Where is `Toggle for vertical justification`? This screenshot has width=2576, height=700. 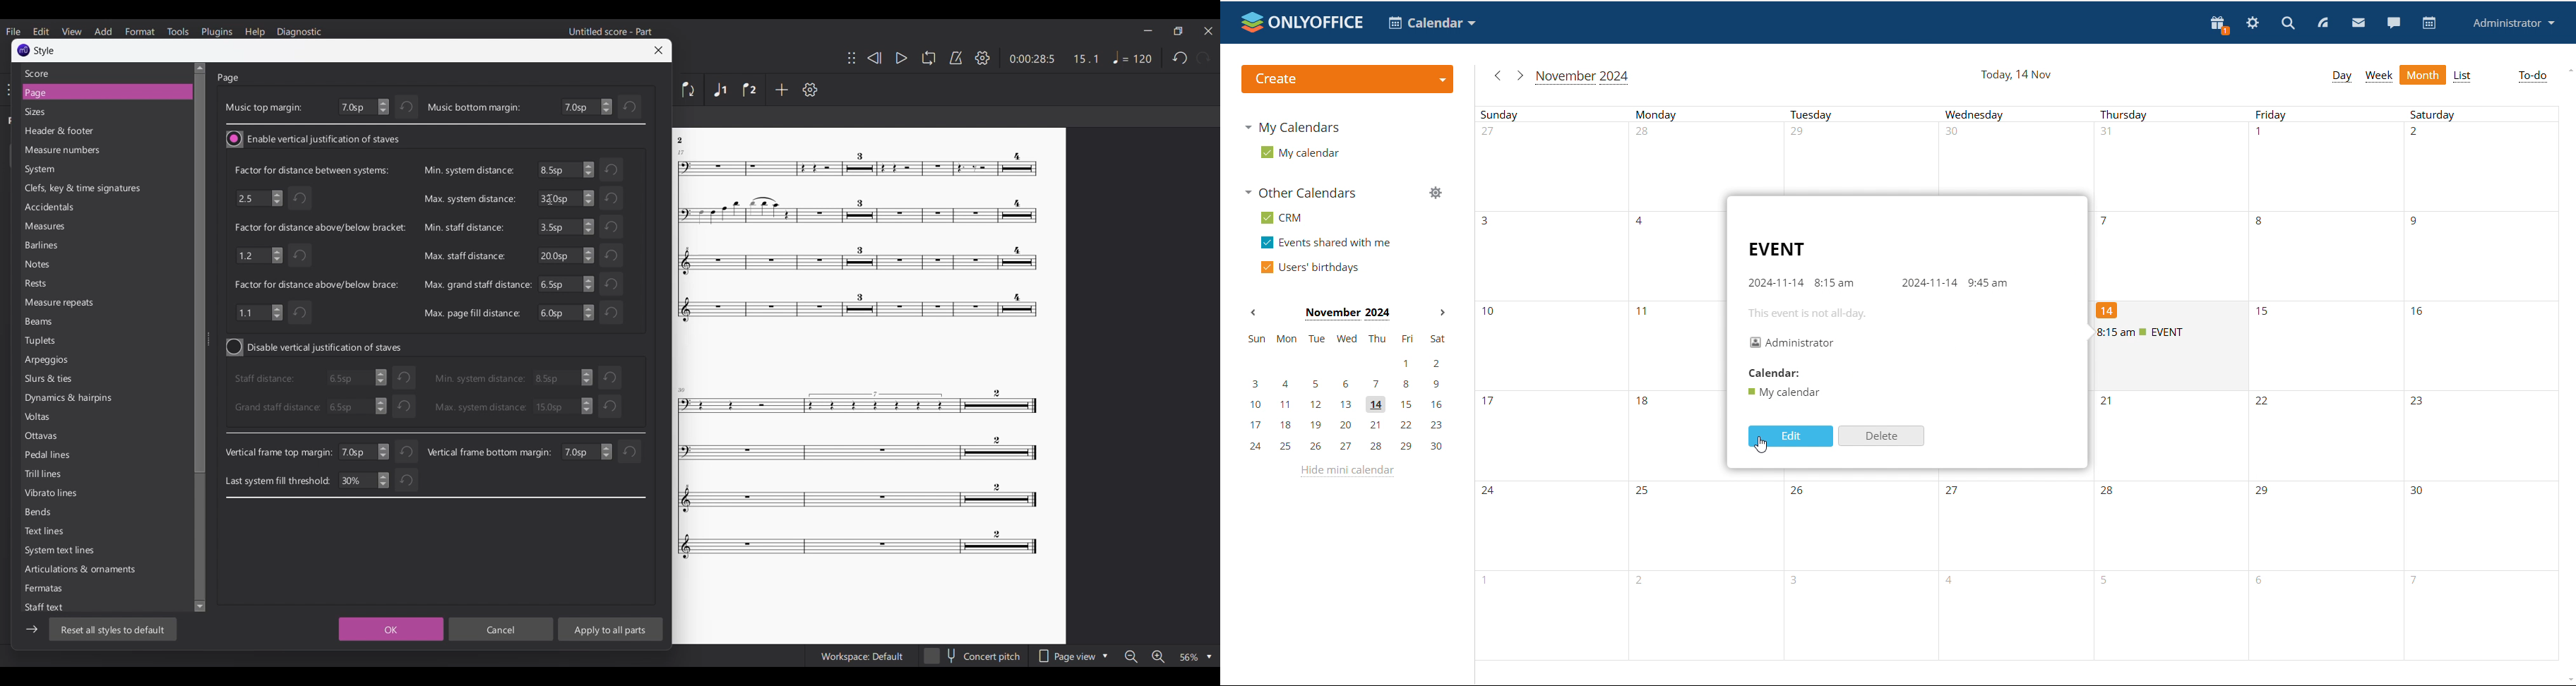 Toggle for vertical justification is located at coordinates (314, 139).